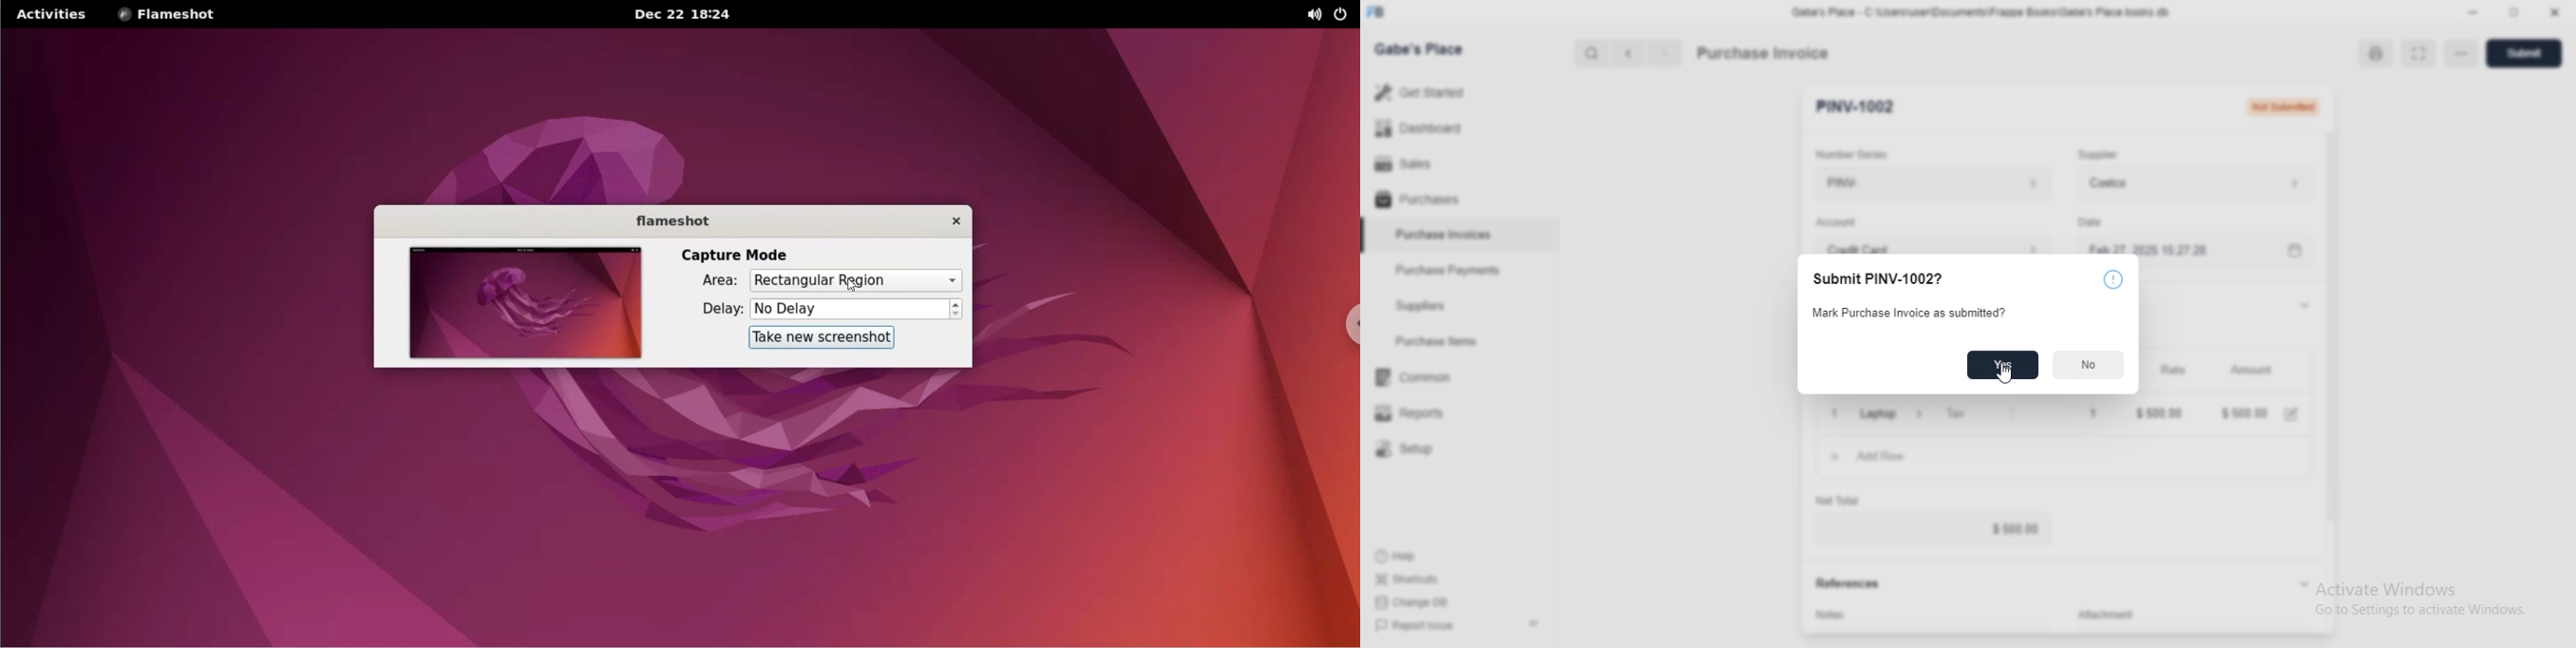  What do you see at coordinates (2555, 12) in the screenshot?
I see `Close` at bounding box center [2555, 12].